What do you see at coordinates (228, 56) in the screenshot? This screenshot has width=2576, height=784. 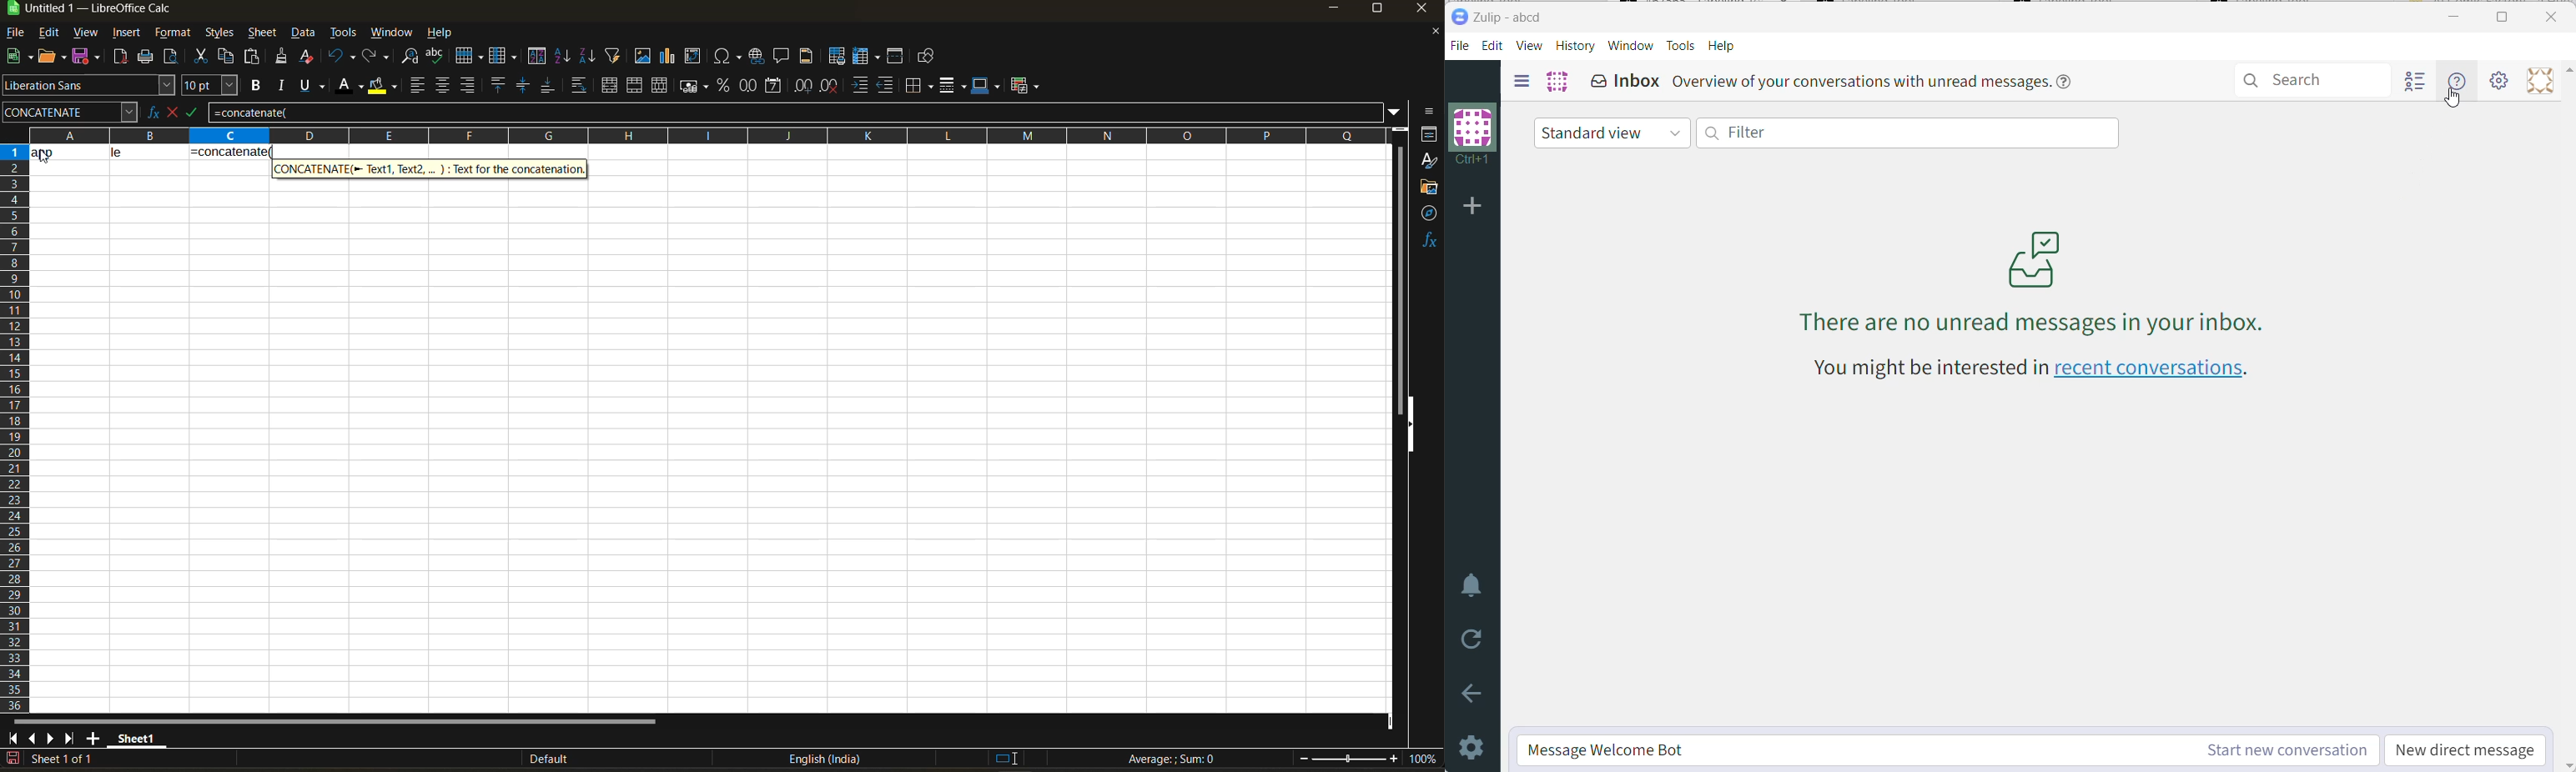 I see `copy` at bounding box center [228, 56].